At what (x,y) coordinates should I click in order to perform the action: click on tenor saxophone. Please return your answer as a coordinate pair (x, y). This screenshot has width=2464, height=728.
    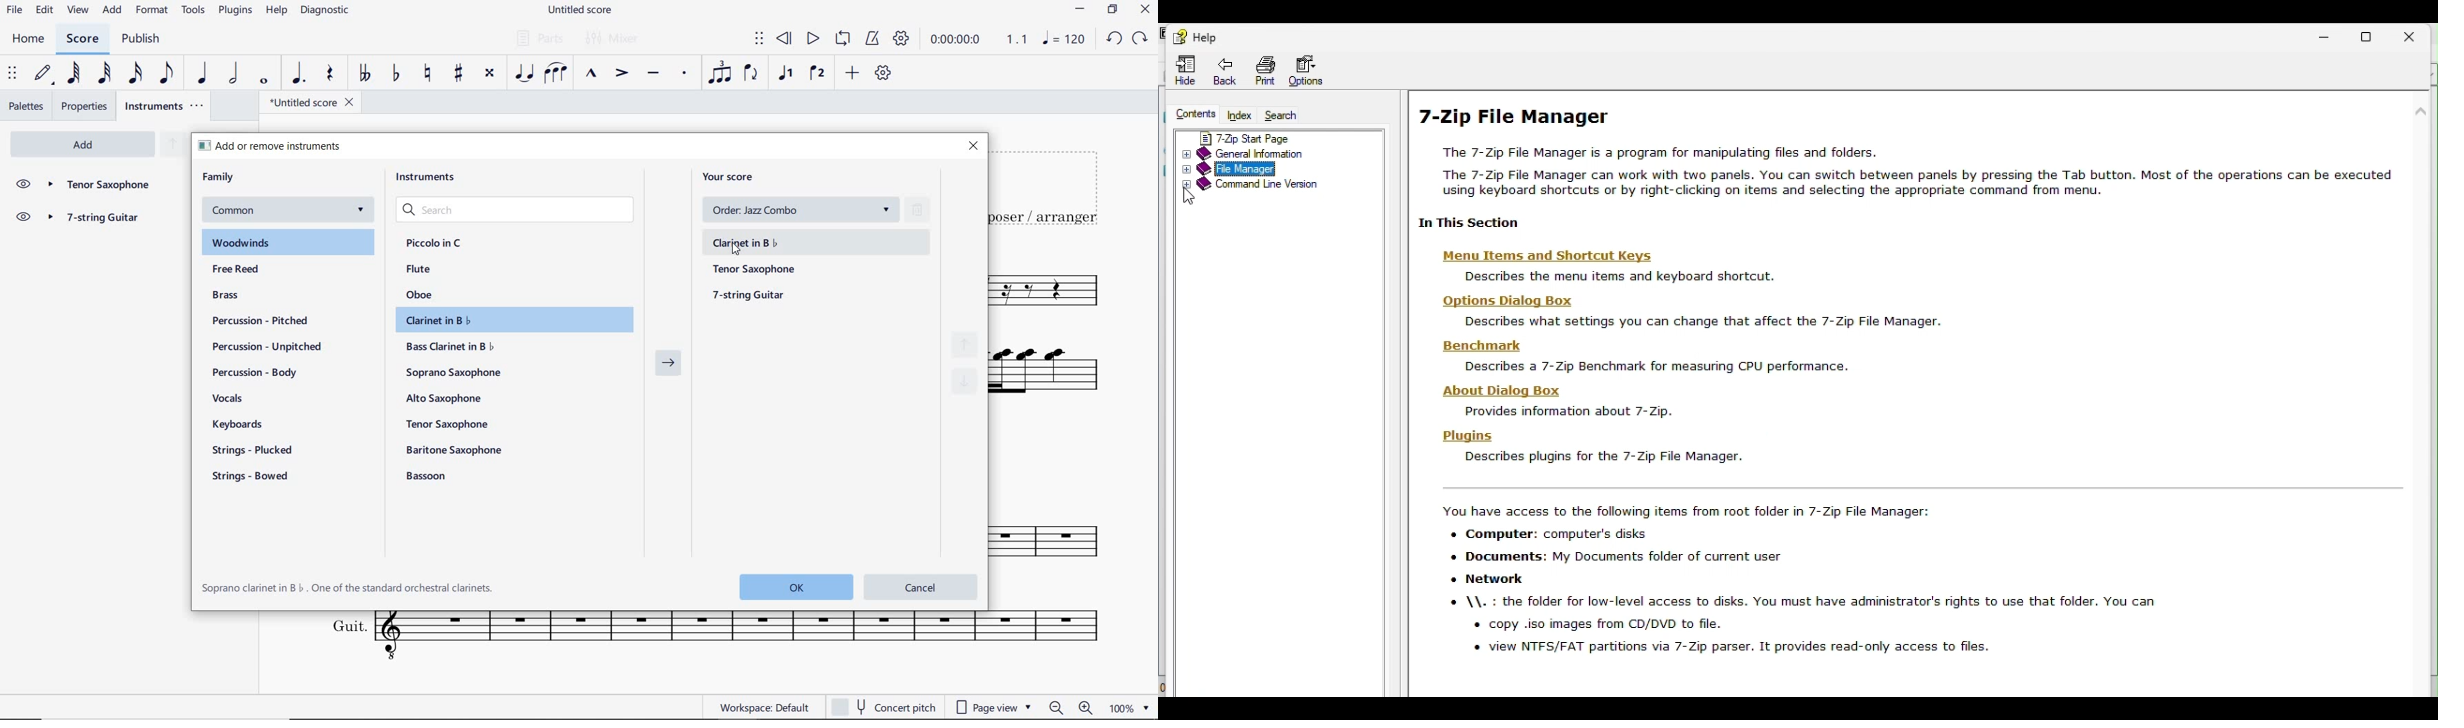
    Looking at the image, I should click on (756, 270).